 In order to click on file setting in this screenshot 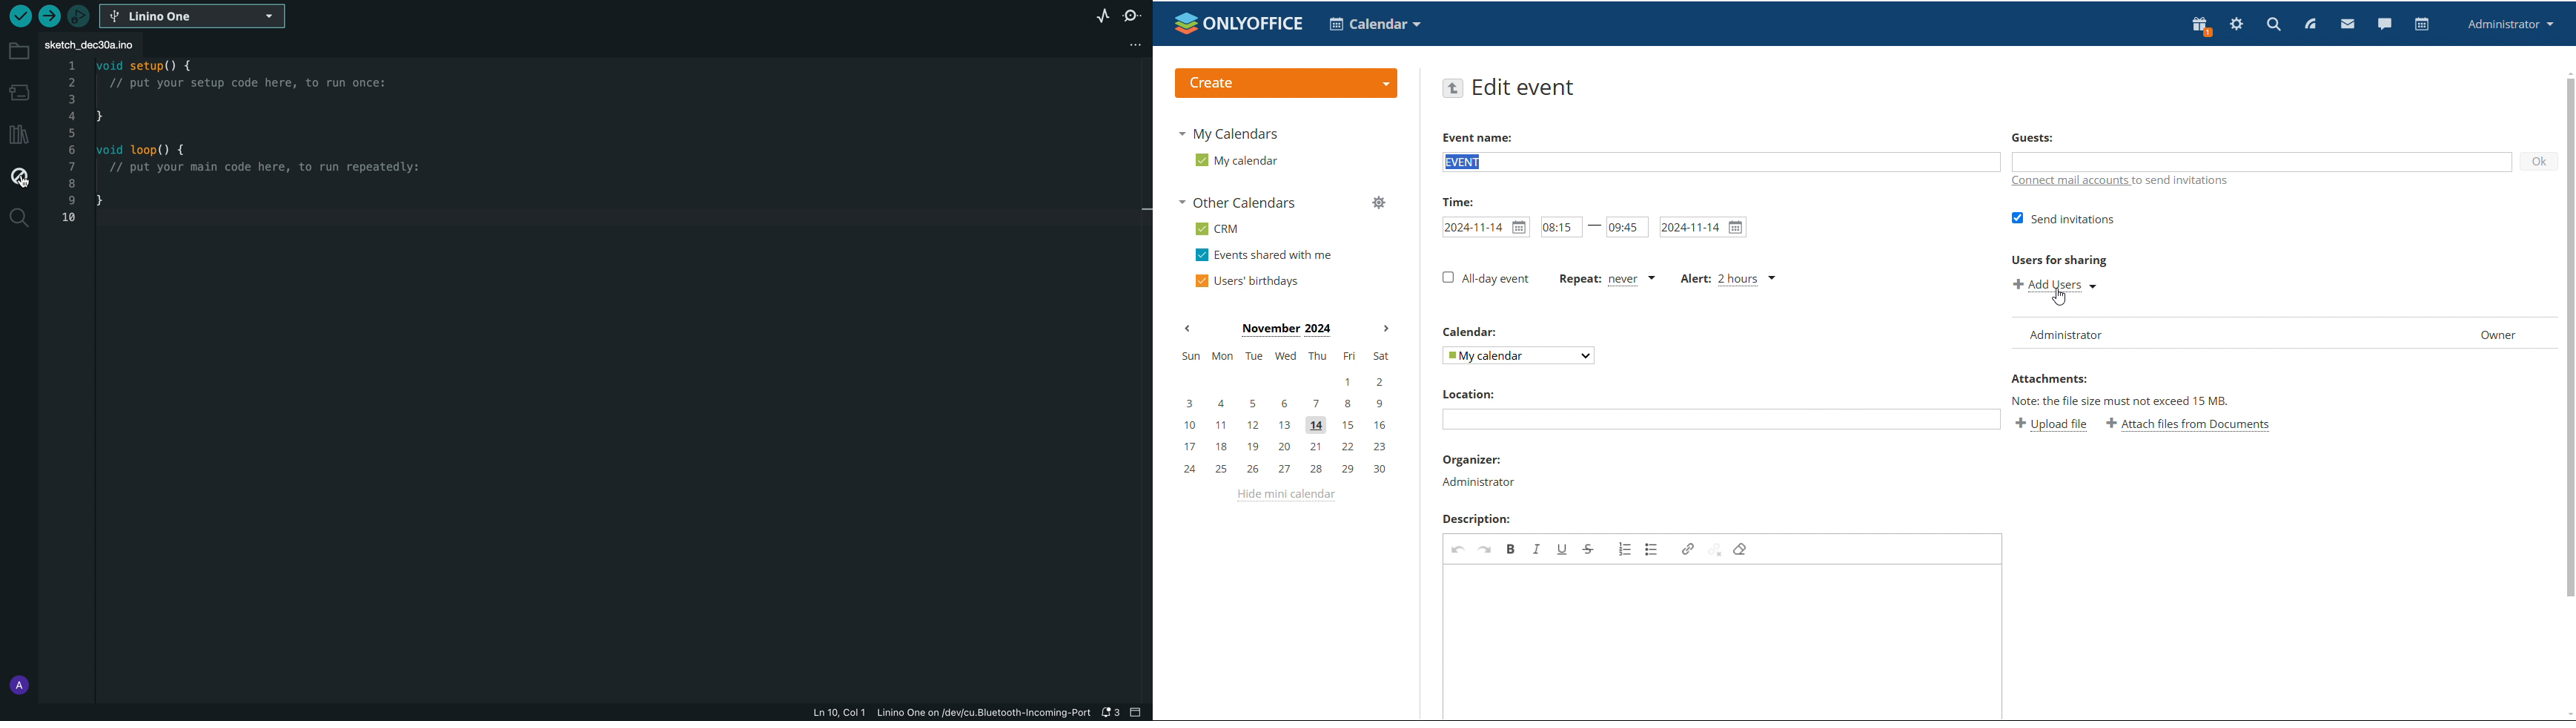, I will do `click(1124, 43)`.